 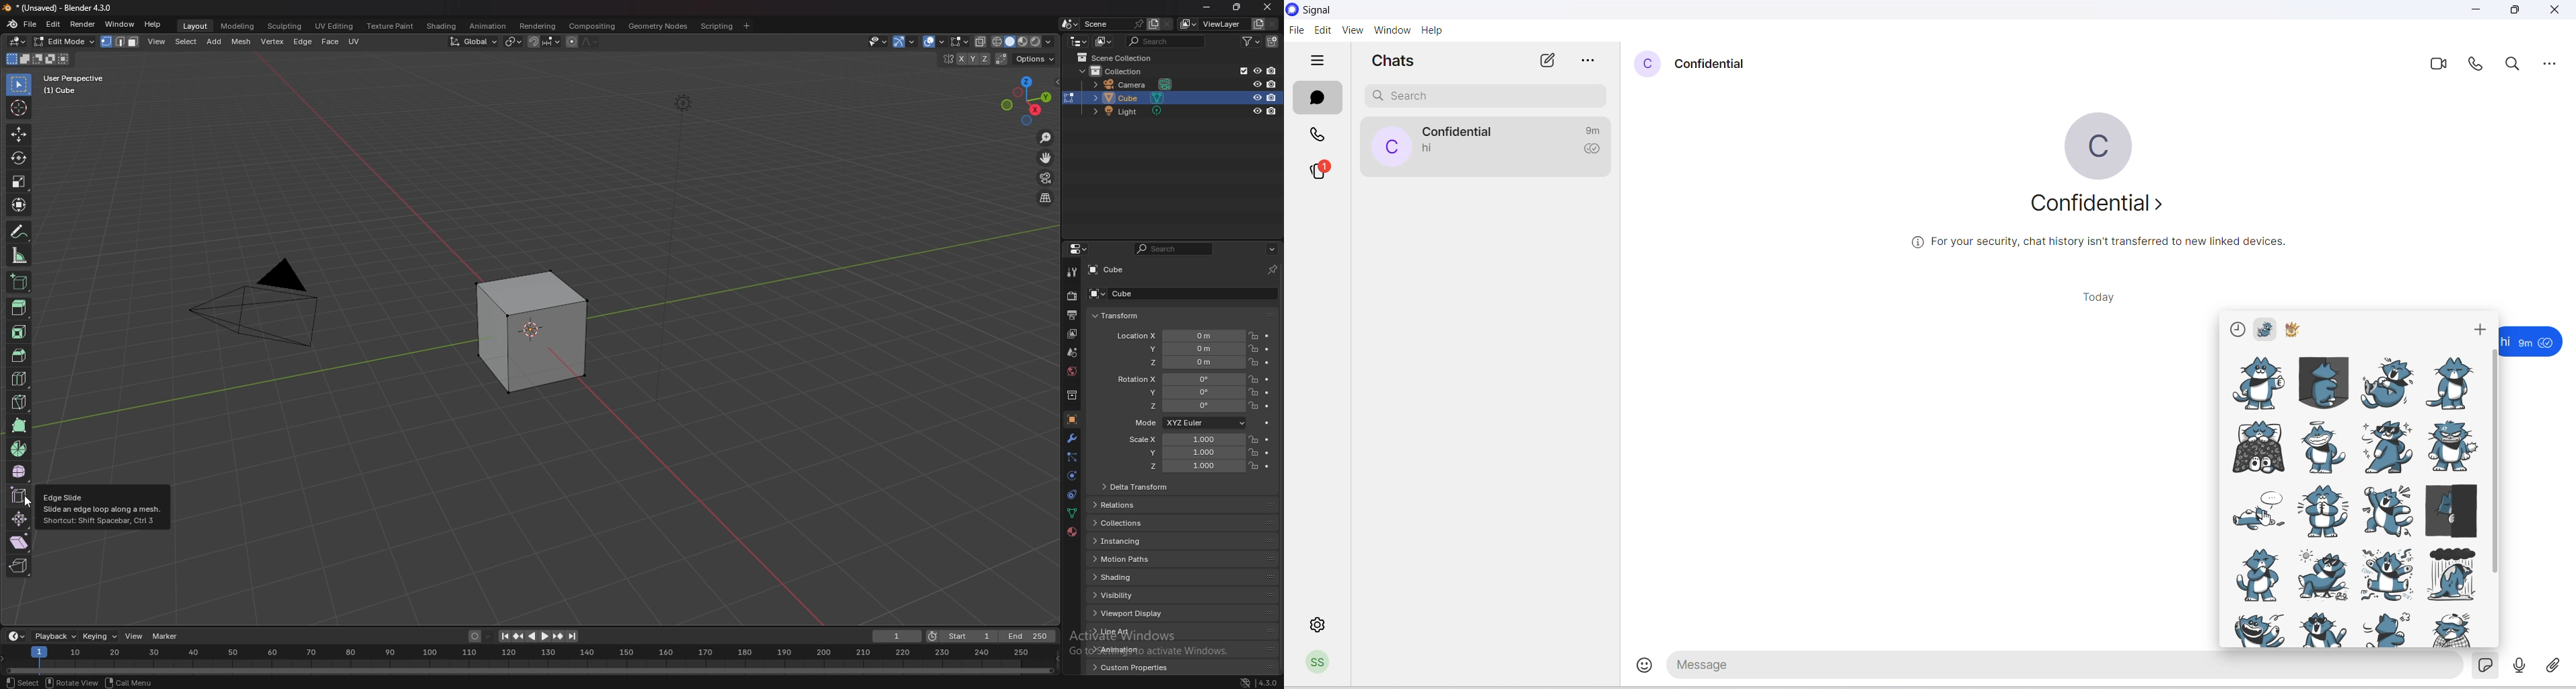 I want to click on cursor, so click(x=19, y=108).